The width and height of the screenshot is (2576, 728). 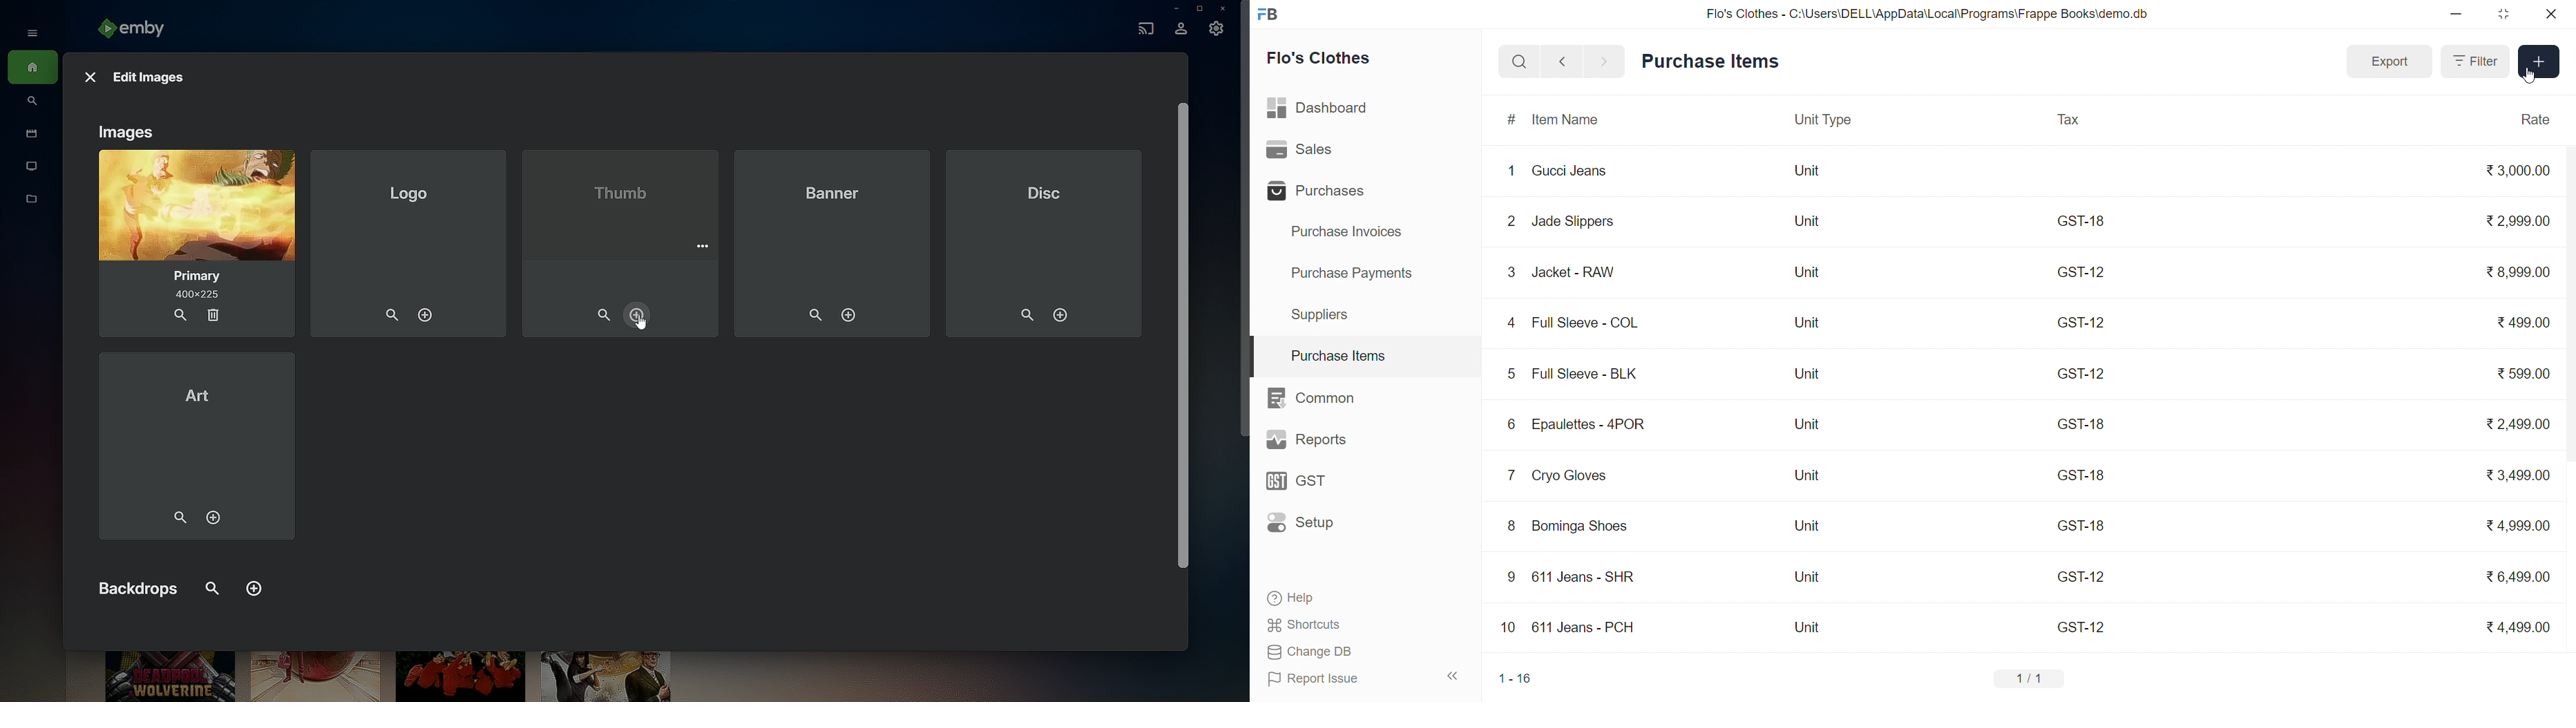 What do you see at coordinates (1810, 322) in the screenshot?
I see `Unit` at bounding box center [1810, 322].